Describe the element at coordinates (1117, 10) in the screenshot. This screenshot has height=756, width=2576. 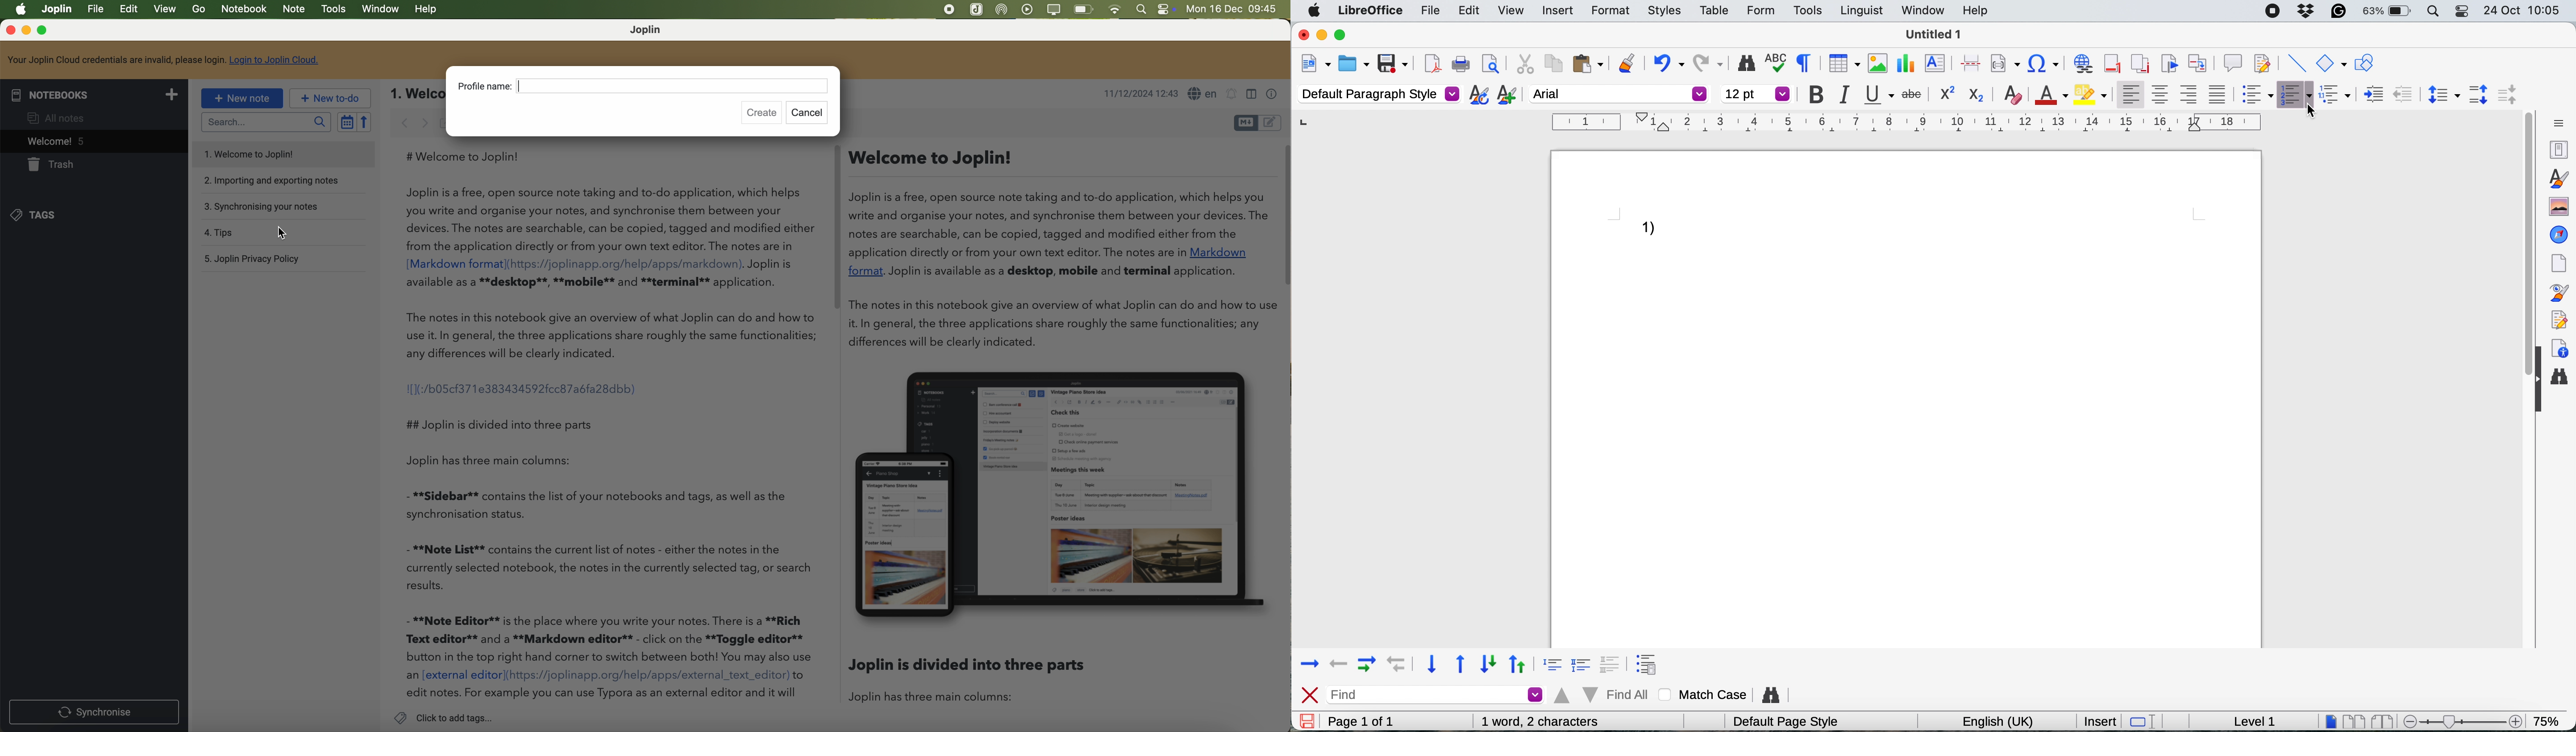
I see `wifi` at that location.